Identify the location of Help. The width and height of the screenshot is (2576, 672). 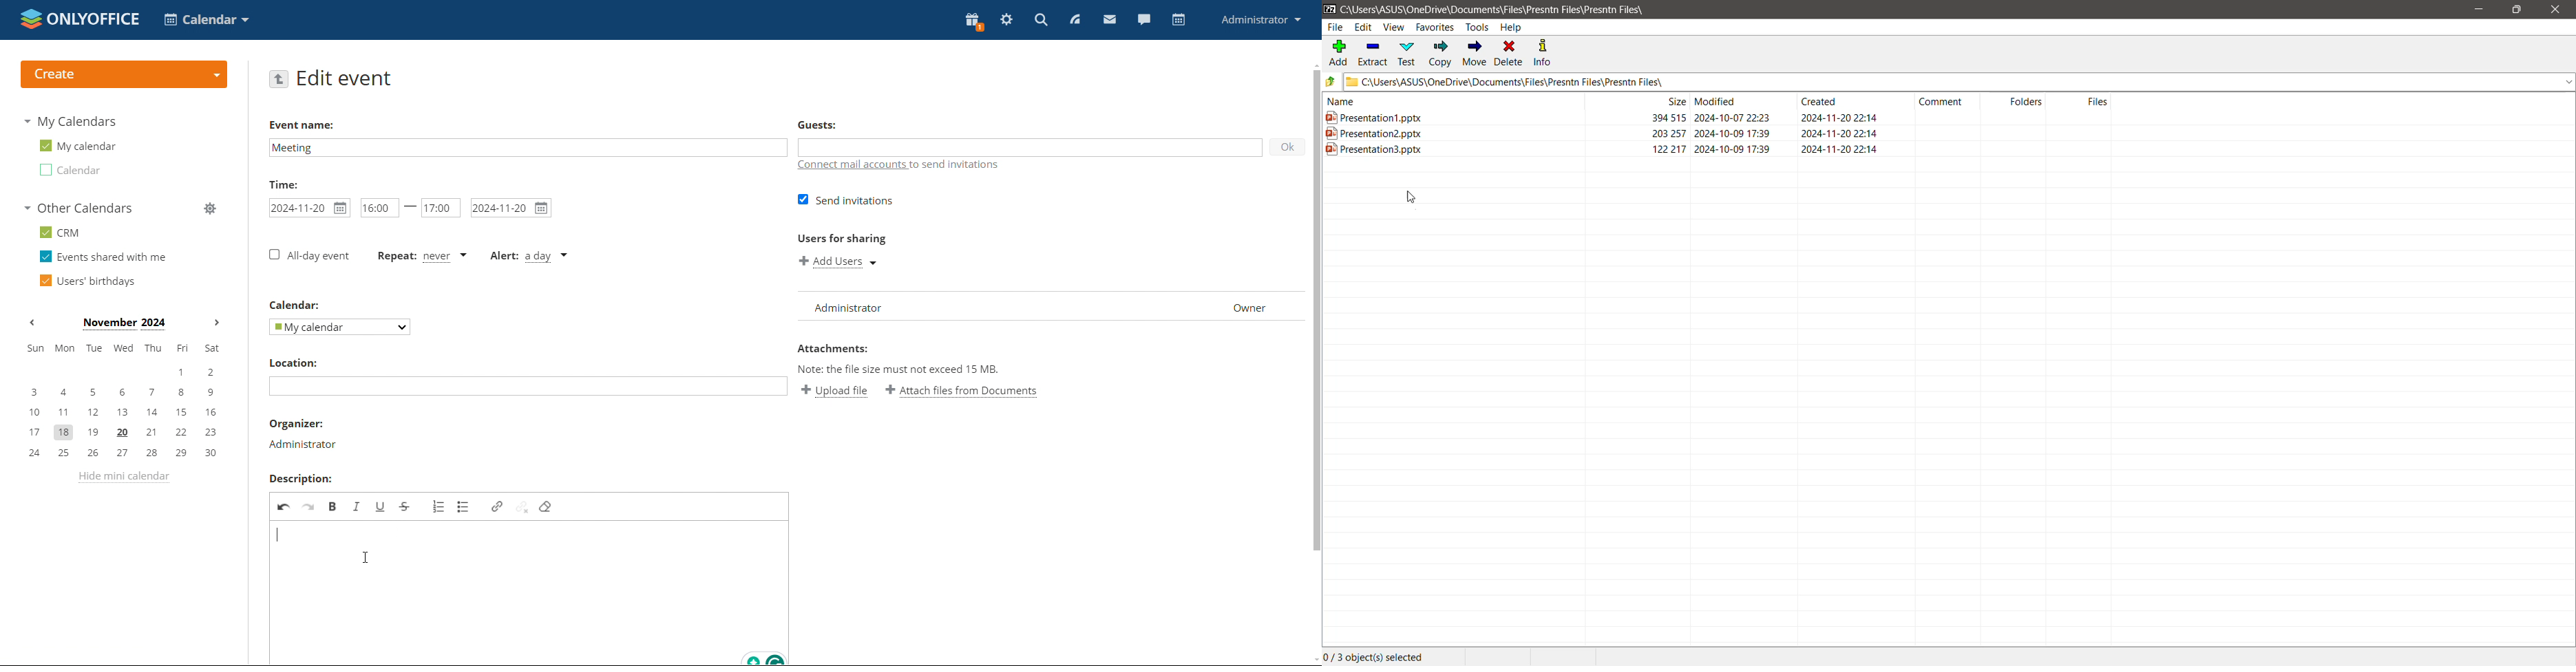
(1512, 27).